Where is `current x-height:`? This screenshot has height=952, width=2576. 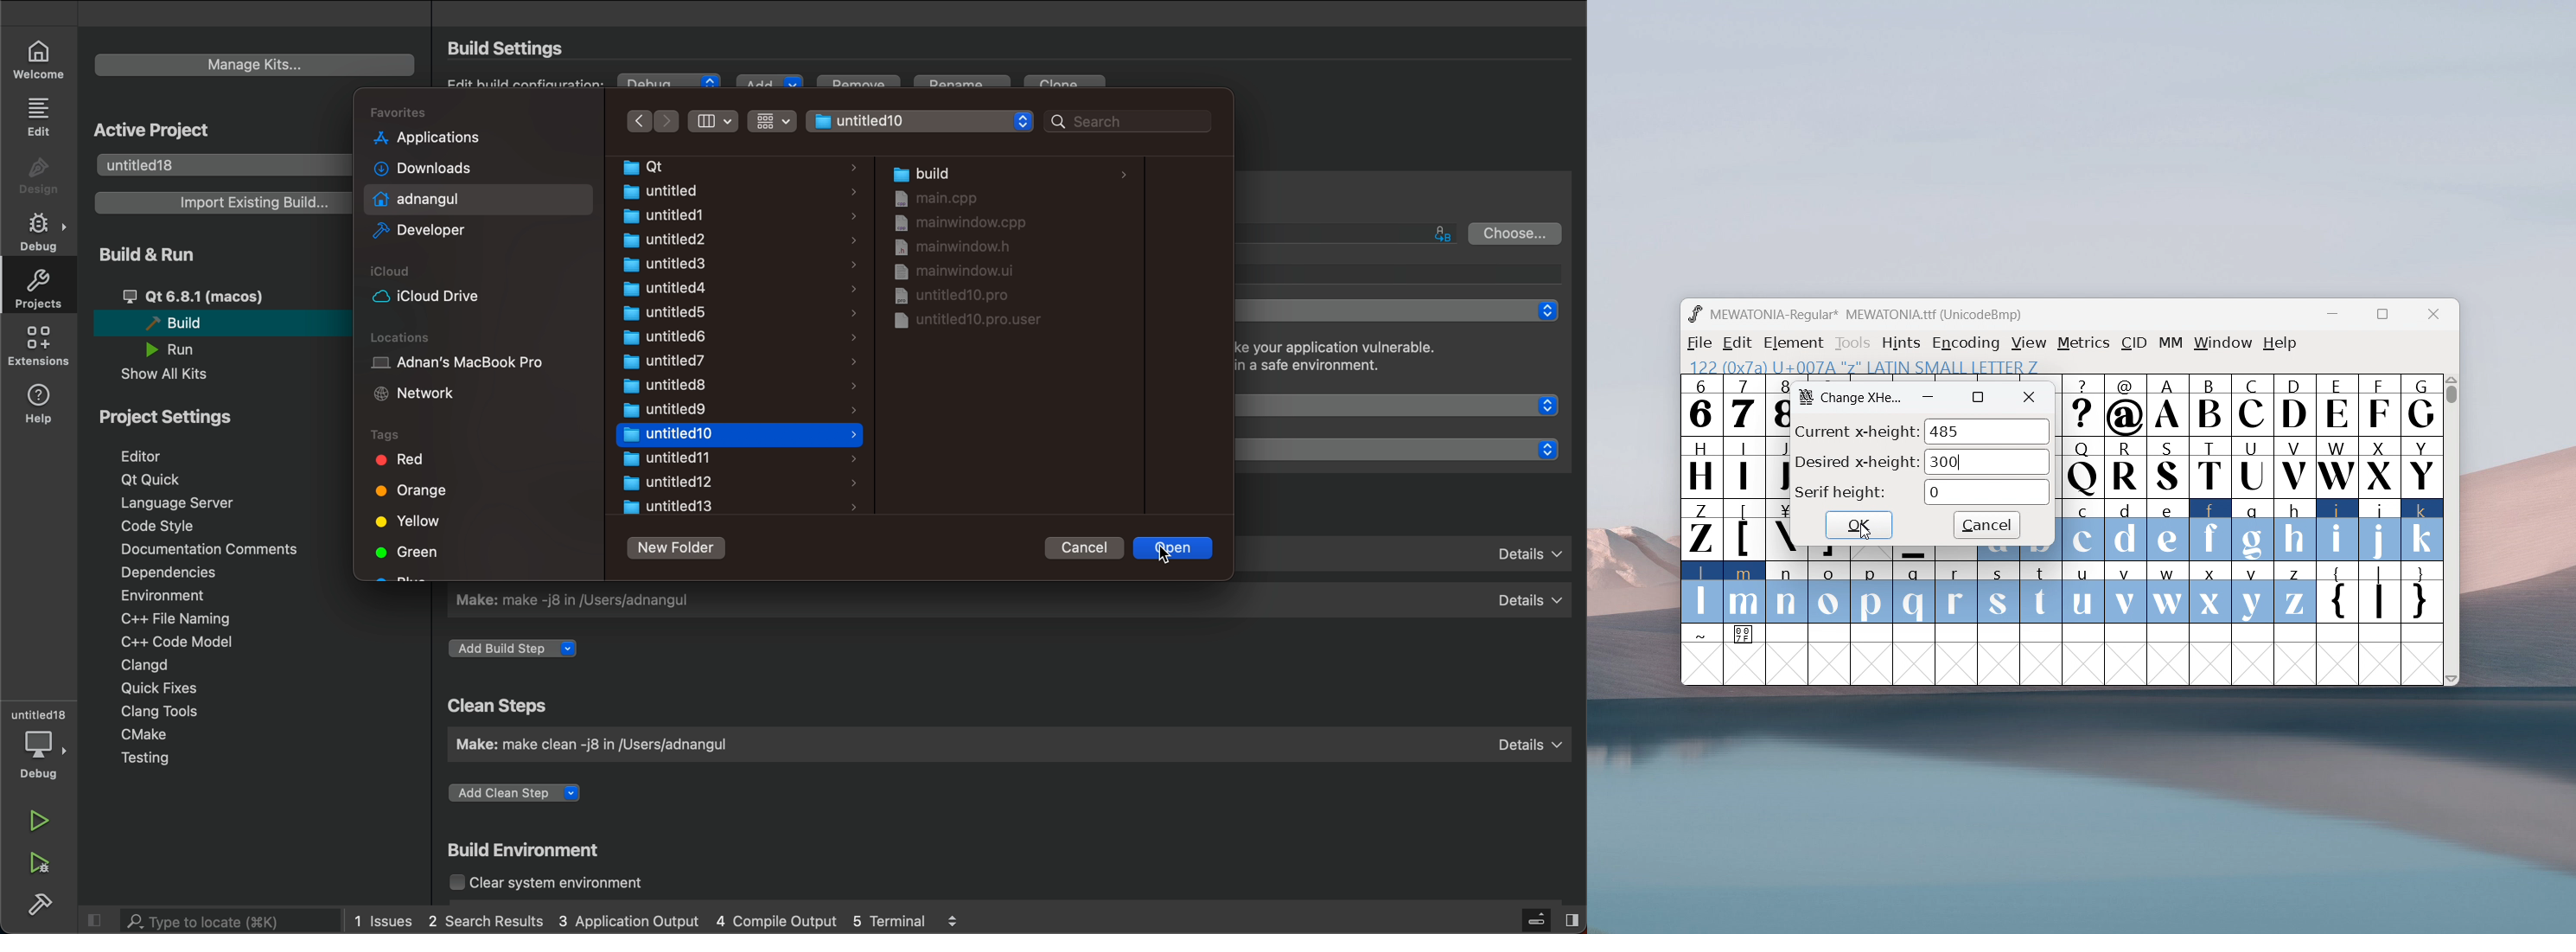
current x-height: is located at coordinates (1856, 430).